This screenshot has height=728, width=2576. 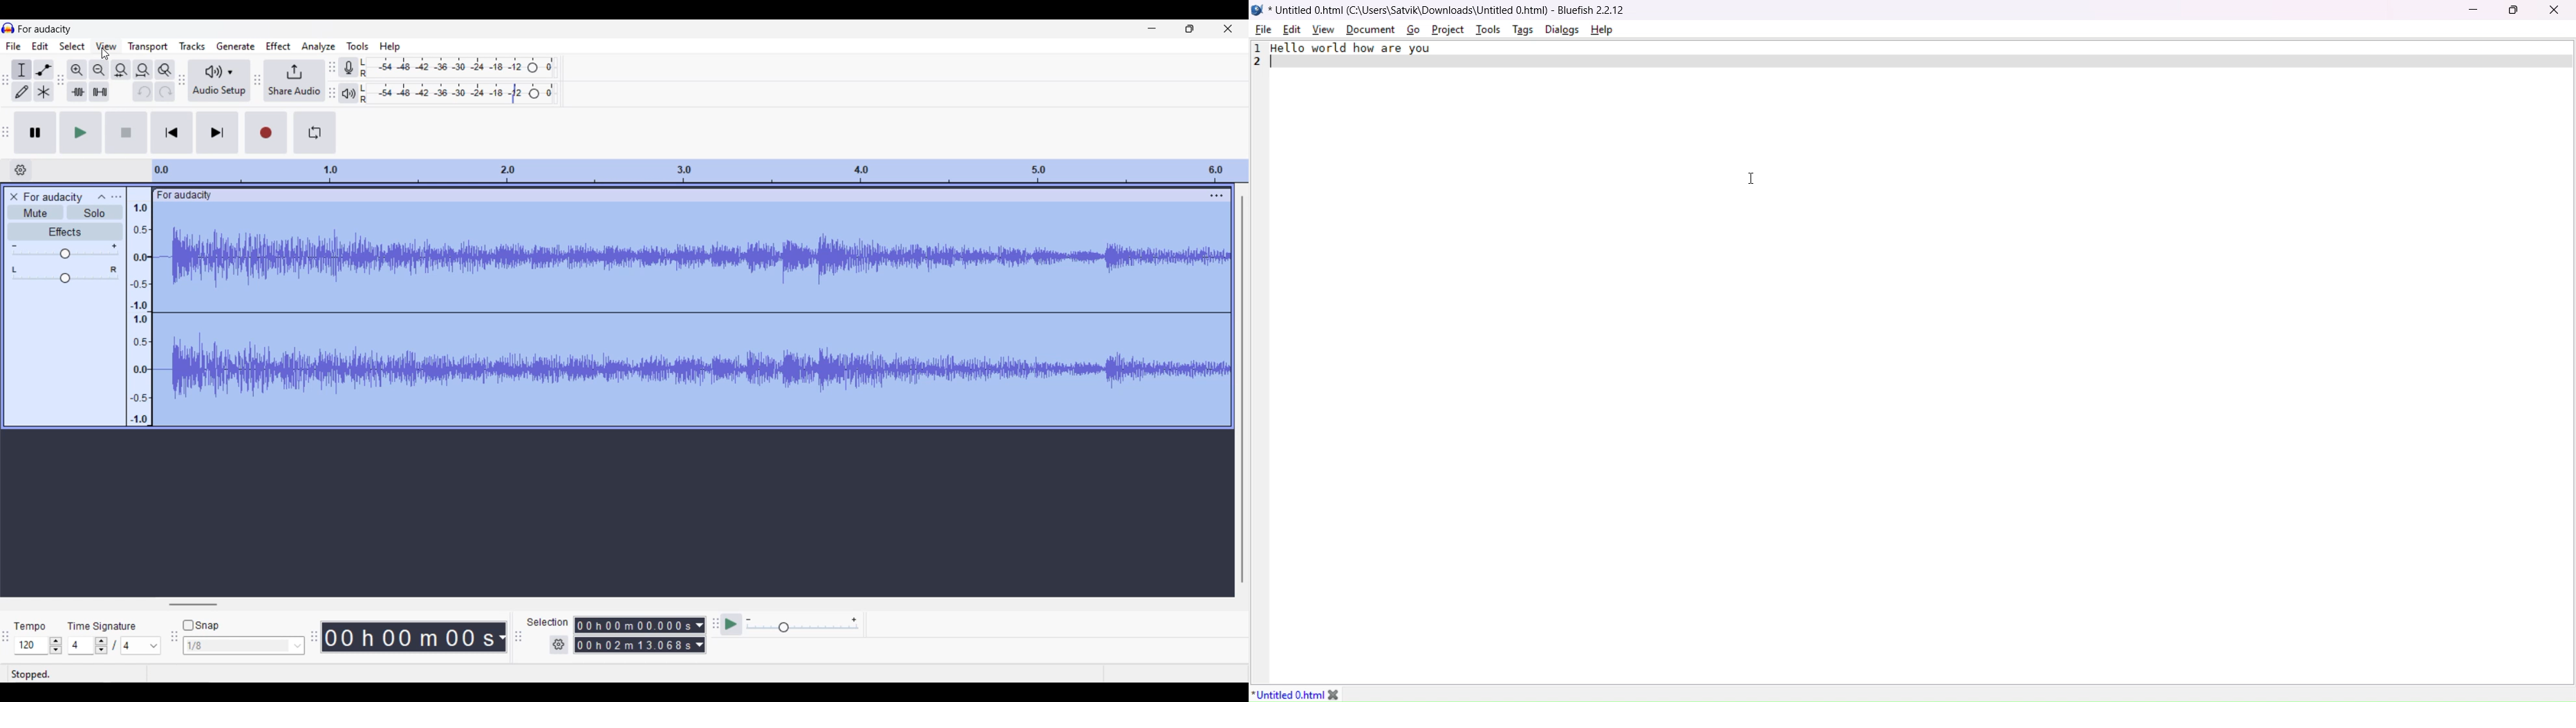 I want to click on Effects, so click(x=65, y=231).